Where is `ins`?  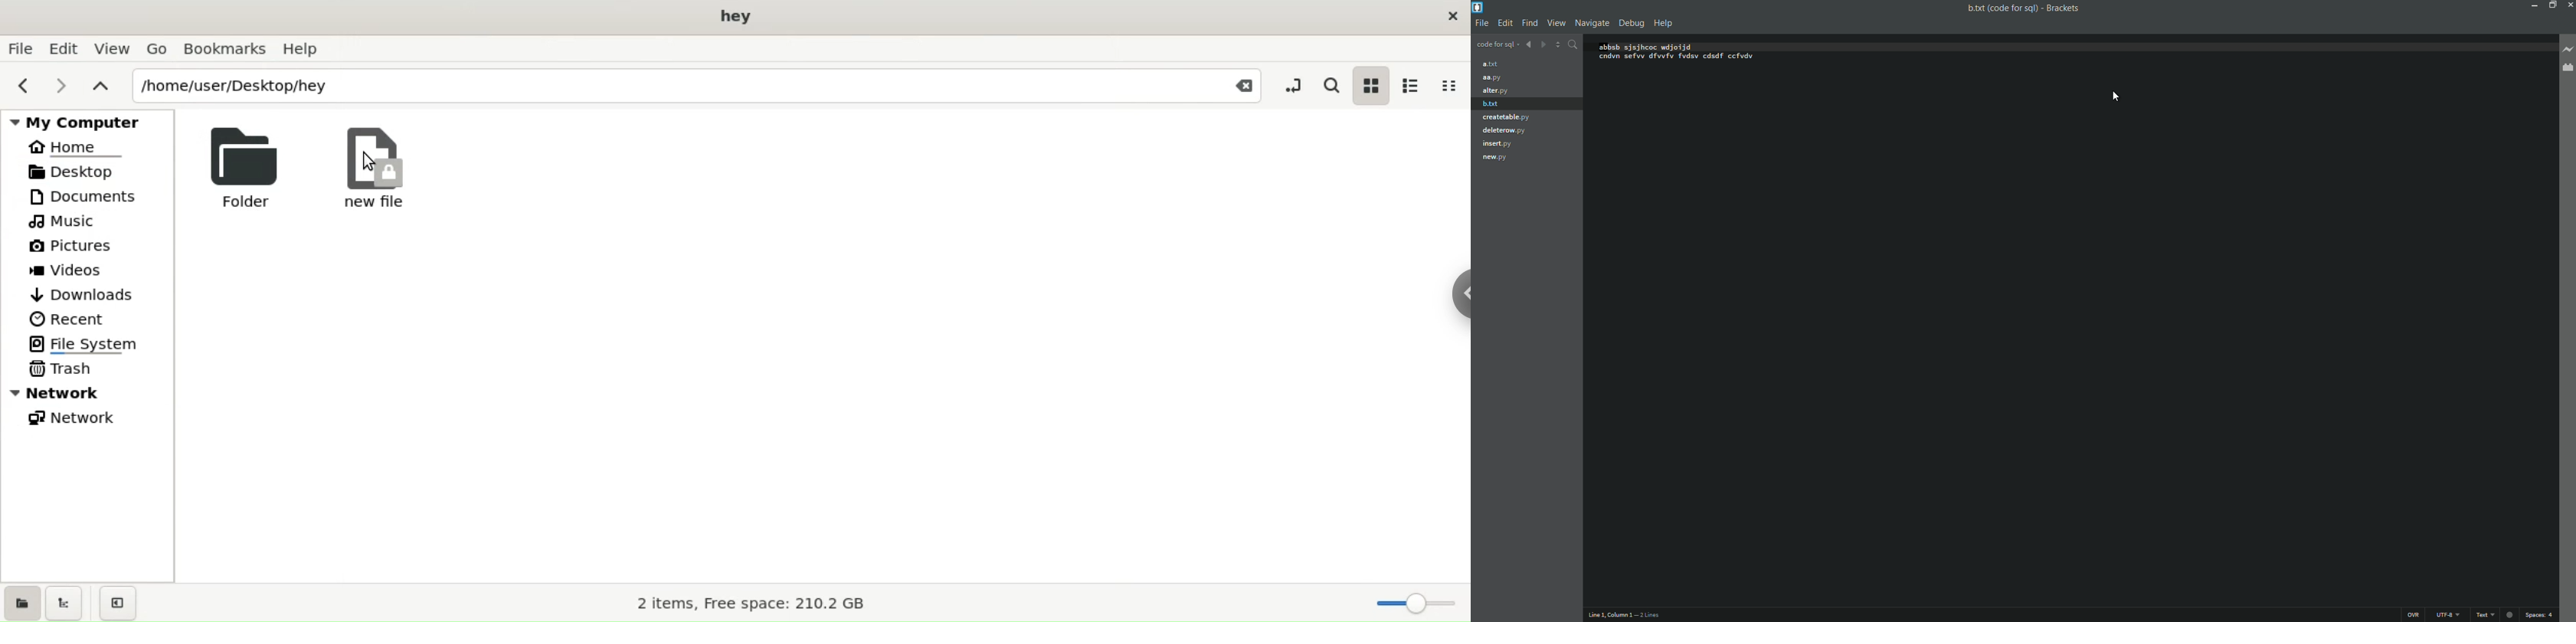 ins is located at coordinates (2415, 615).